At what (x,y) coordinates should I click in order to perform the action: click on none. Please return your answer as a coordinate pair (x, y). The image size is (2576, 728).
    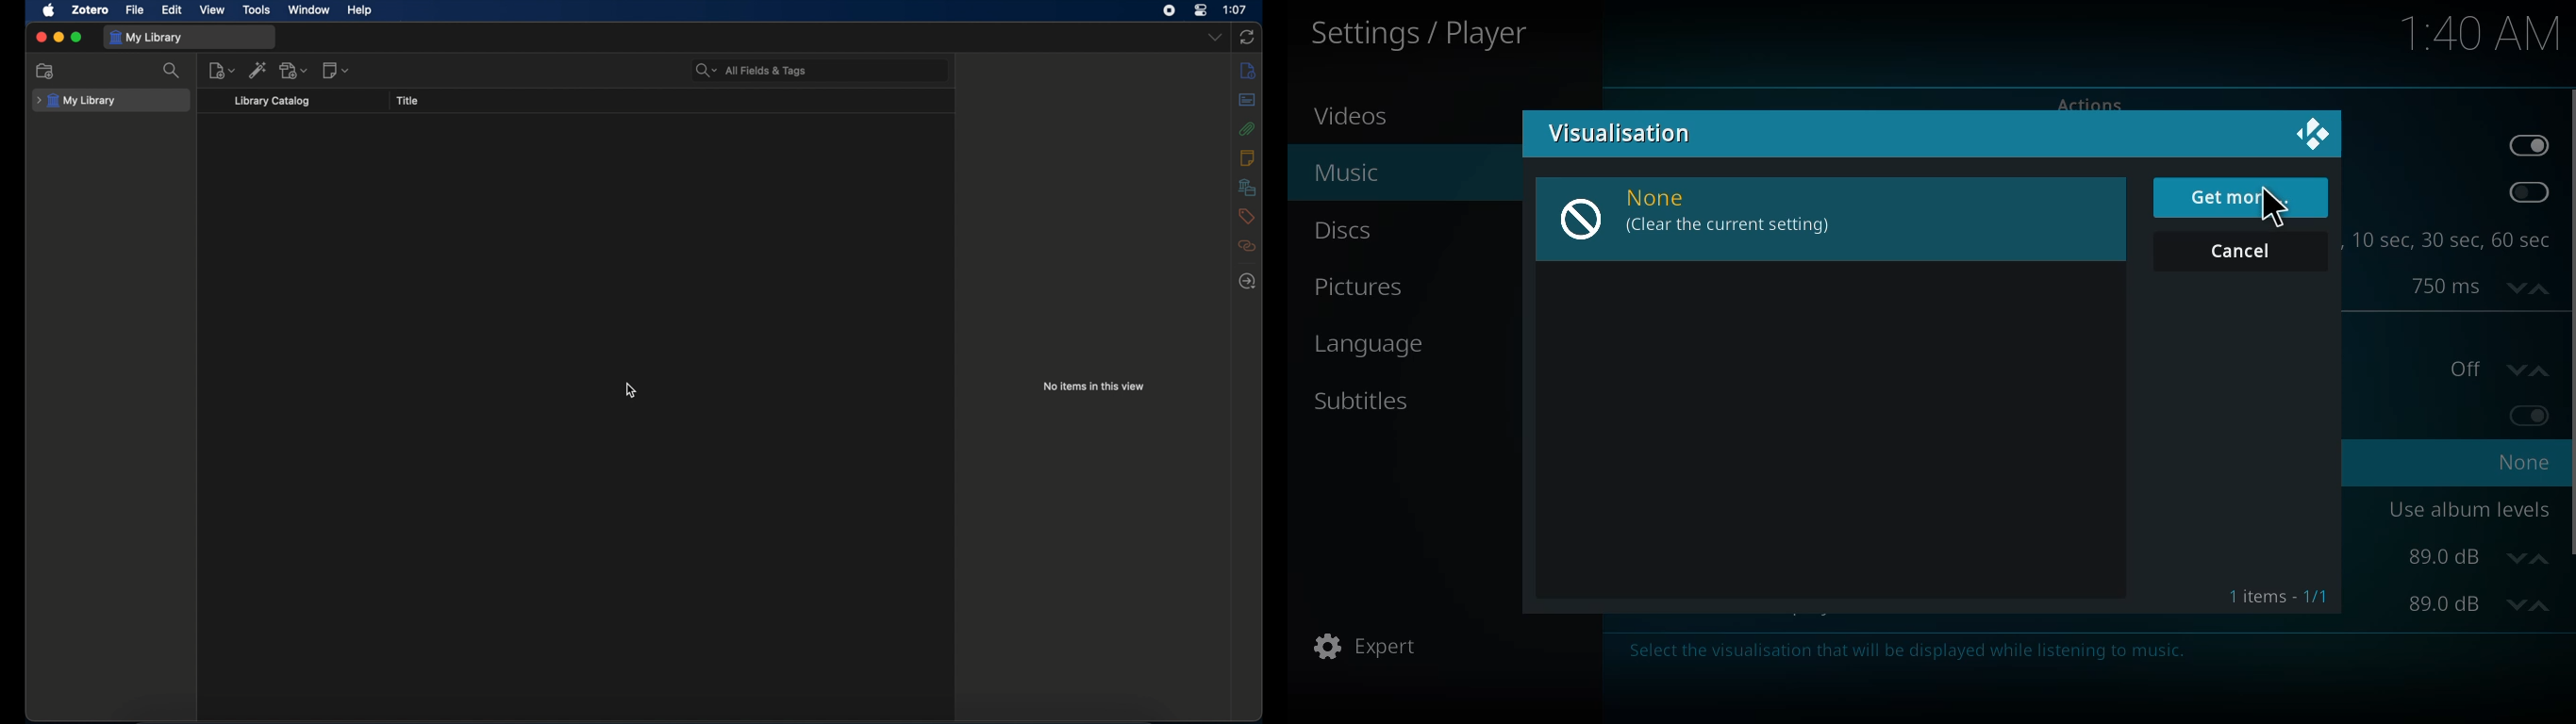
    Looking at the image, I should click on (1708, 211).